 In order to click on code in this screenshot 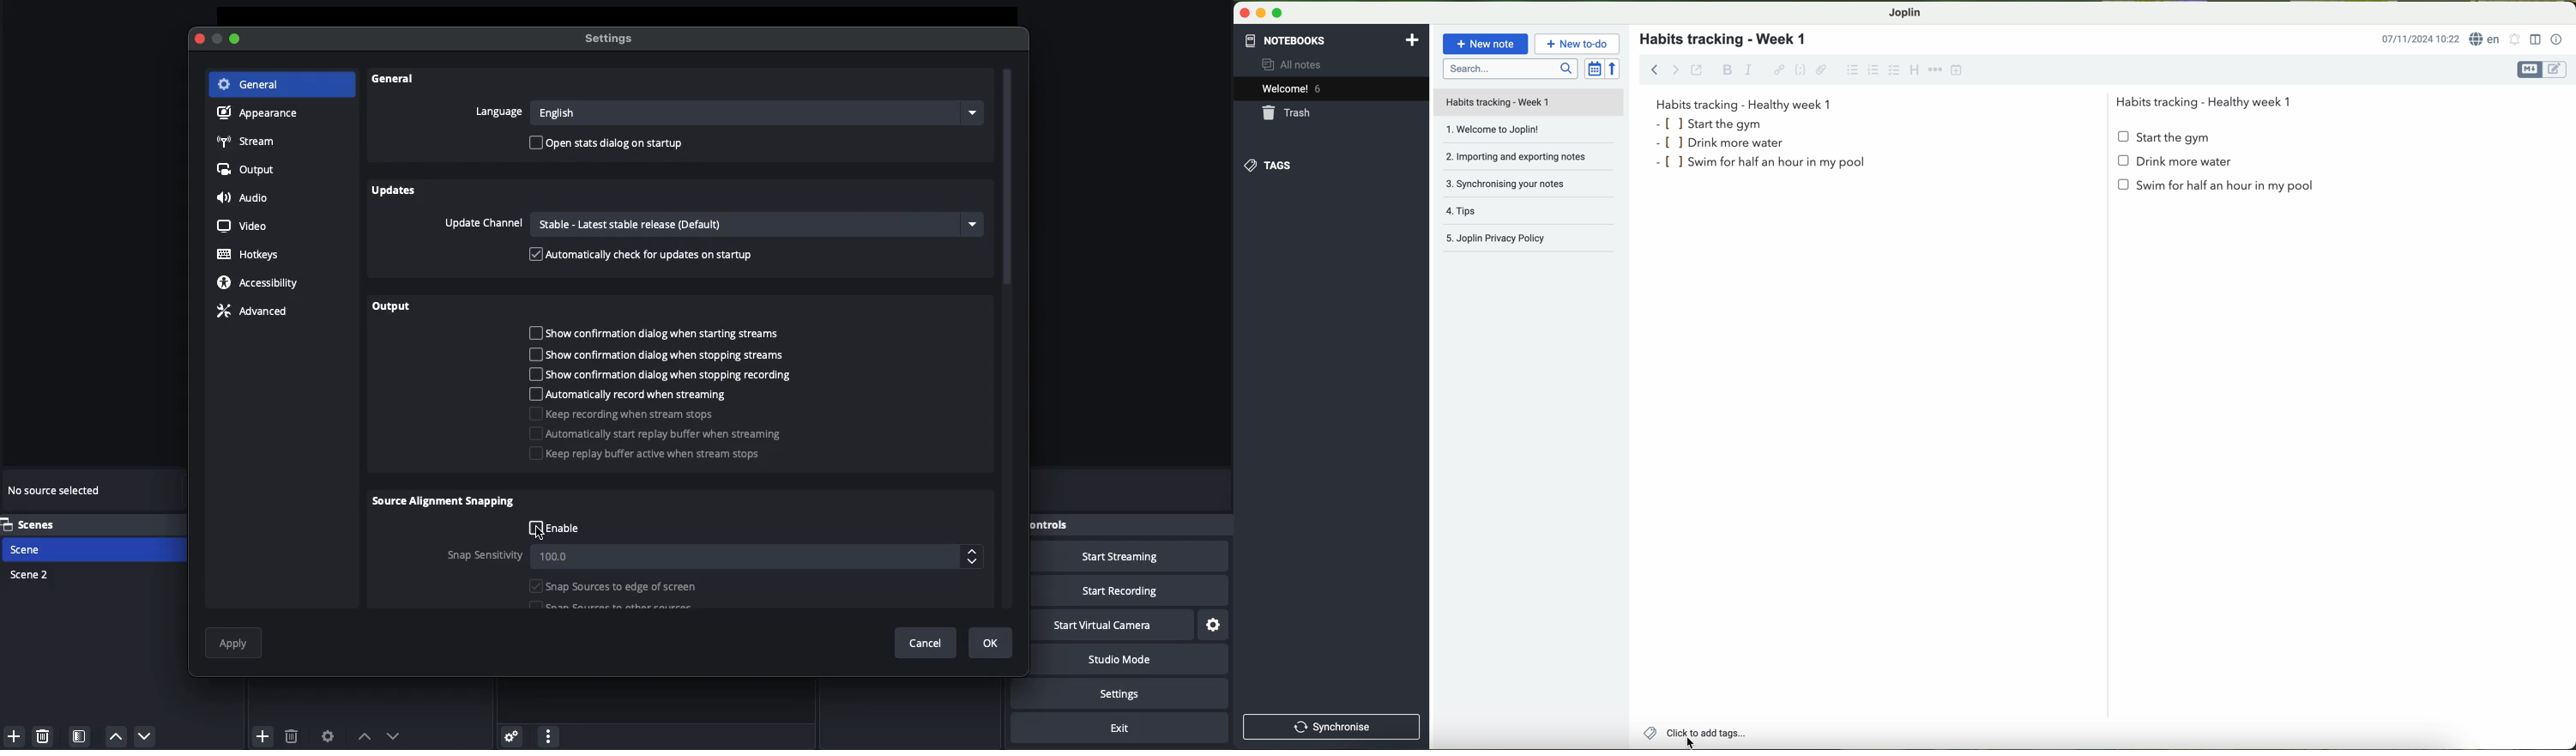, I will do `click(1801, 70)`.